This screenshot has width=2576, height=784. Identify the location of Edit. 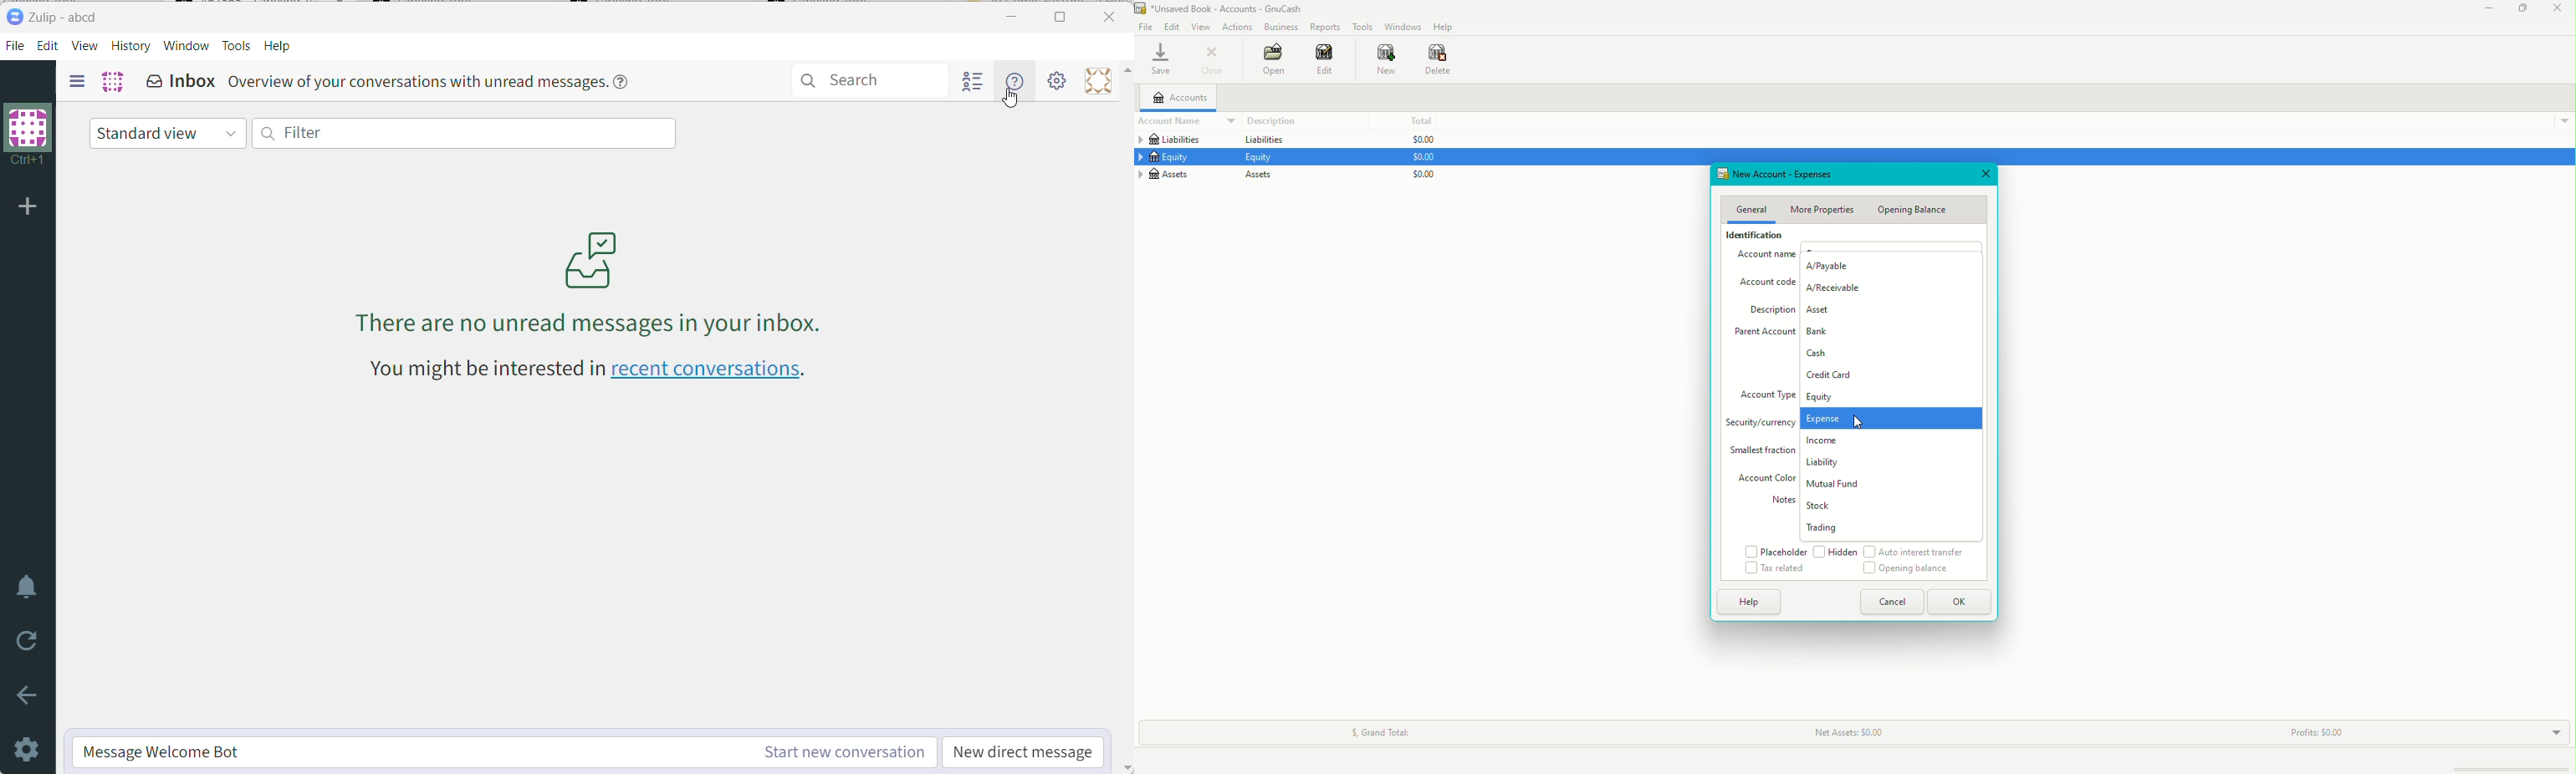
(1328, 61).